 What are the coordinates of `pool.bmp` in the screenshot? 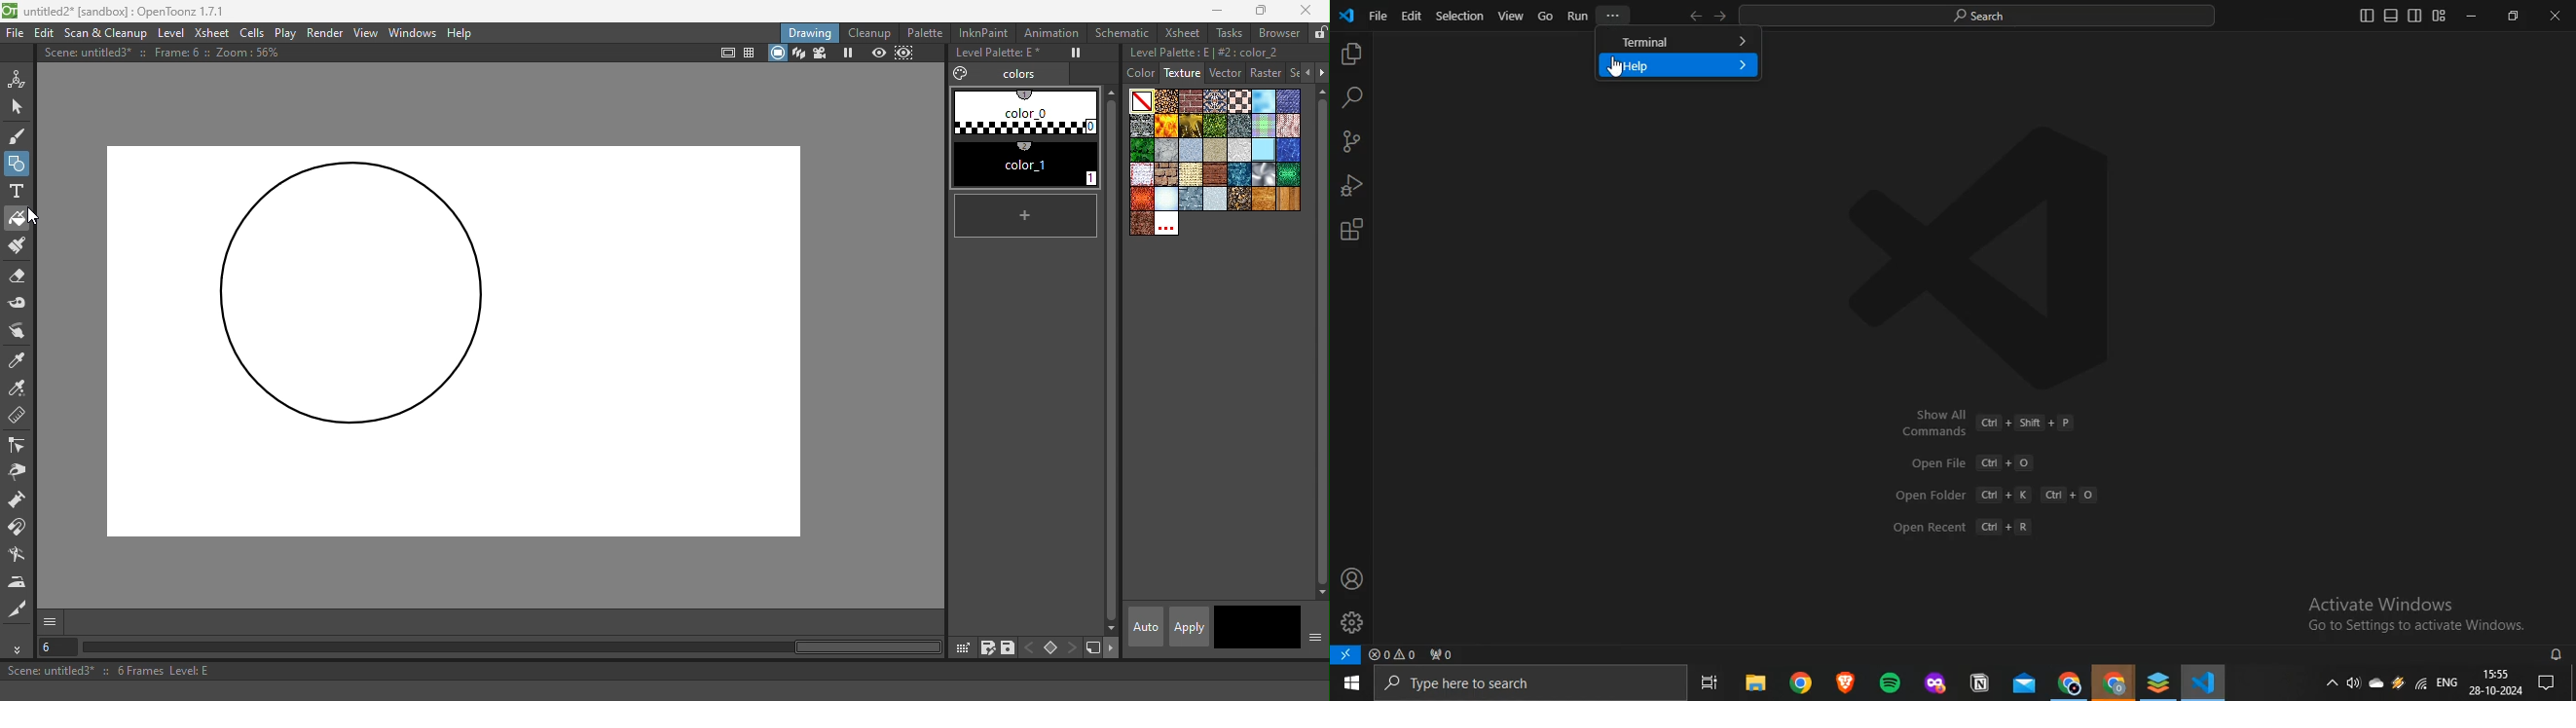 It's located at (1288, 150).